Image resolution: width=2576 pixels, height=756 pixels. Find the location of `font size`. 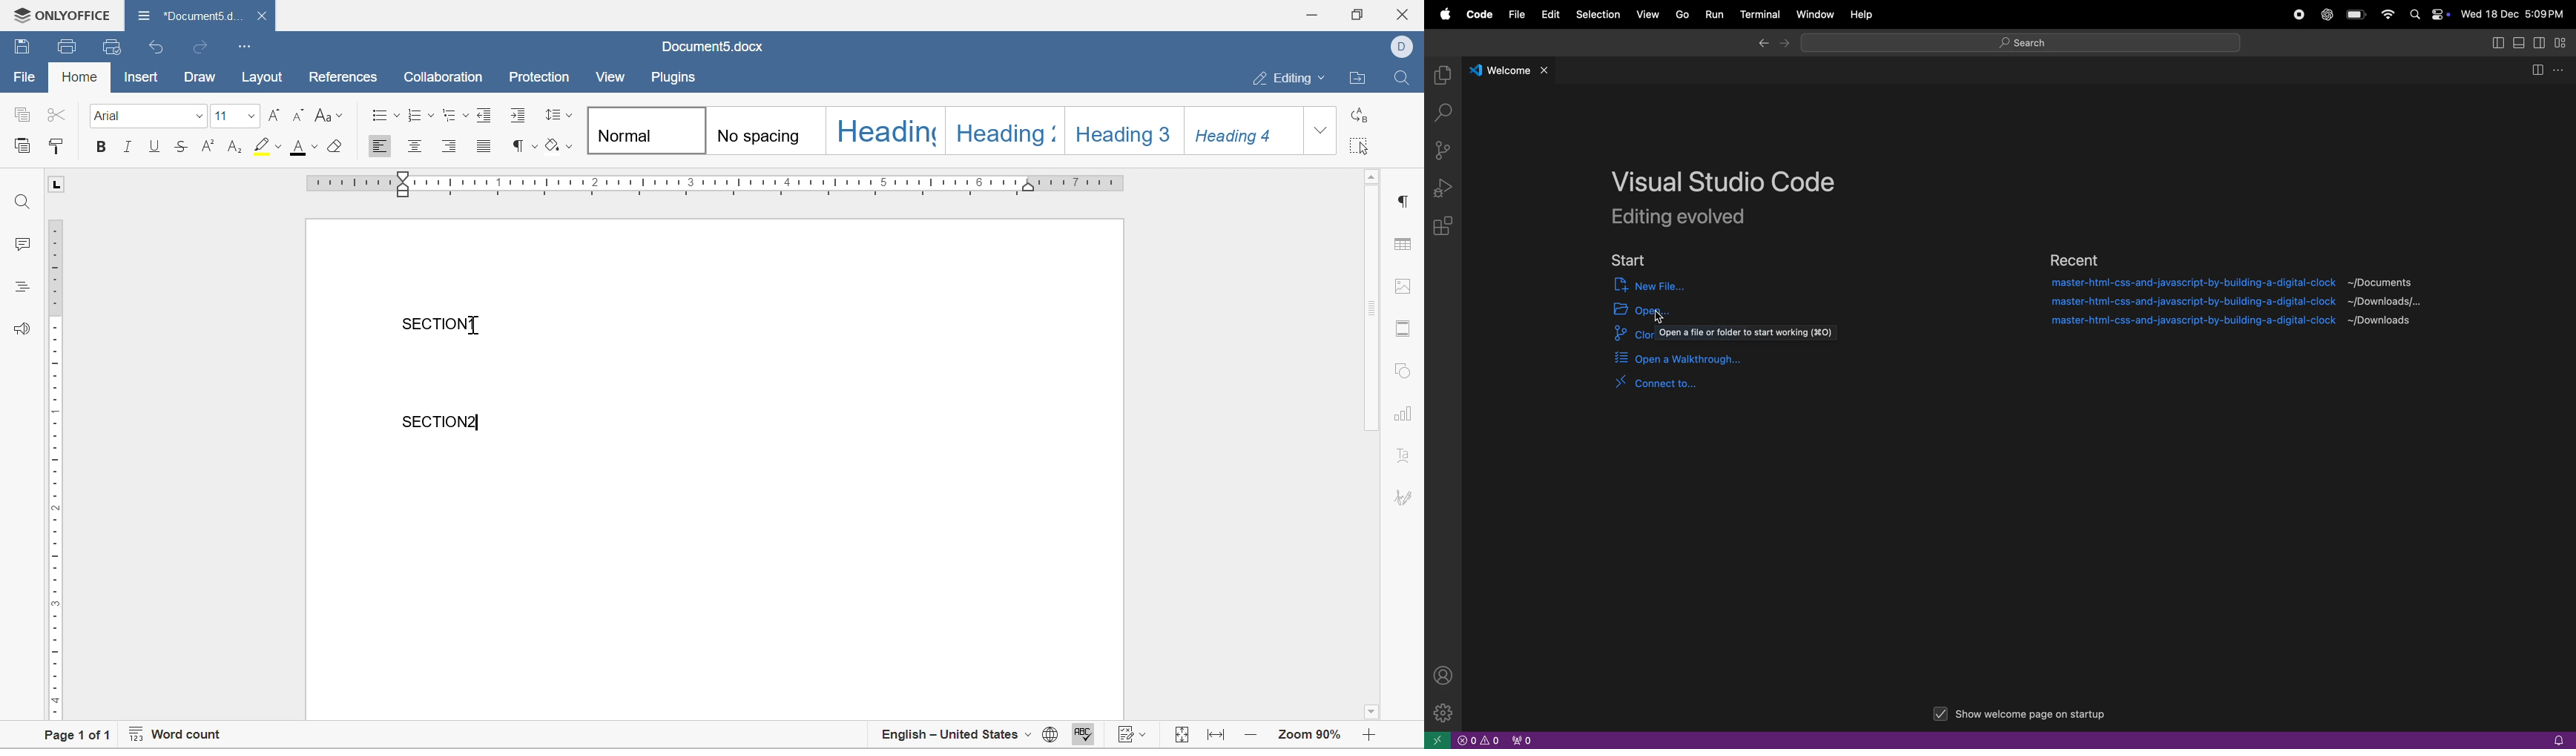

font size is located at coordinates (223, 117).